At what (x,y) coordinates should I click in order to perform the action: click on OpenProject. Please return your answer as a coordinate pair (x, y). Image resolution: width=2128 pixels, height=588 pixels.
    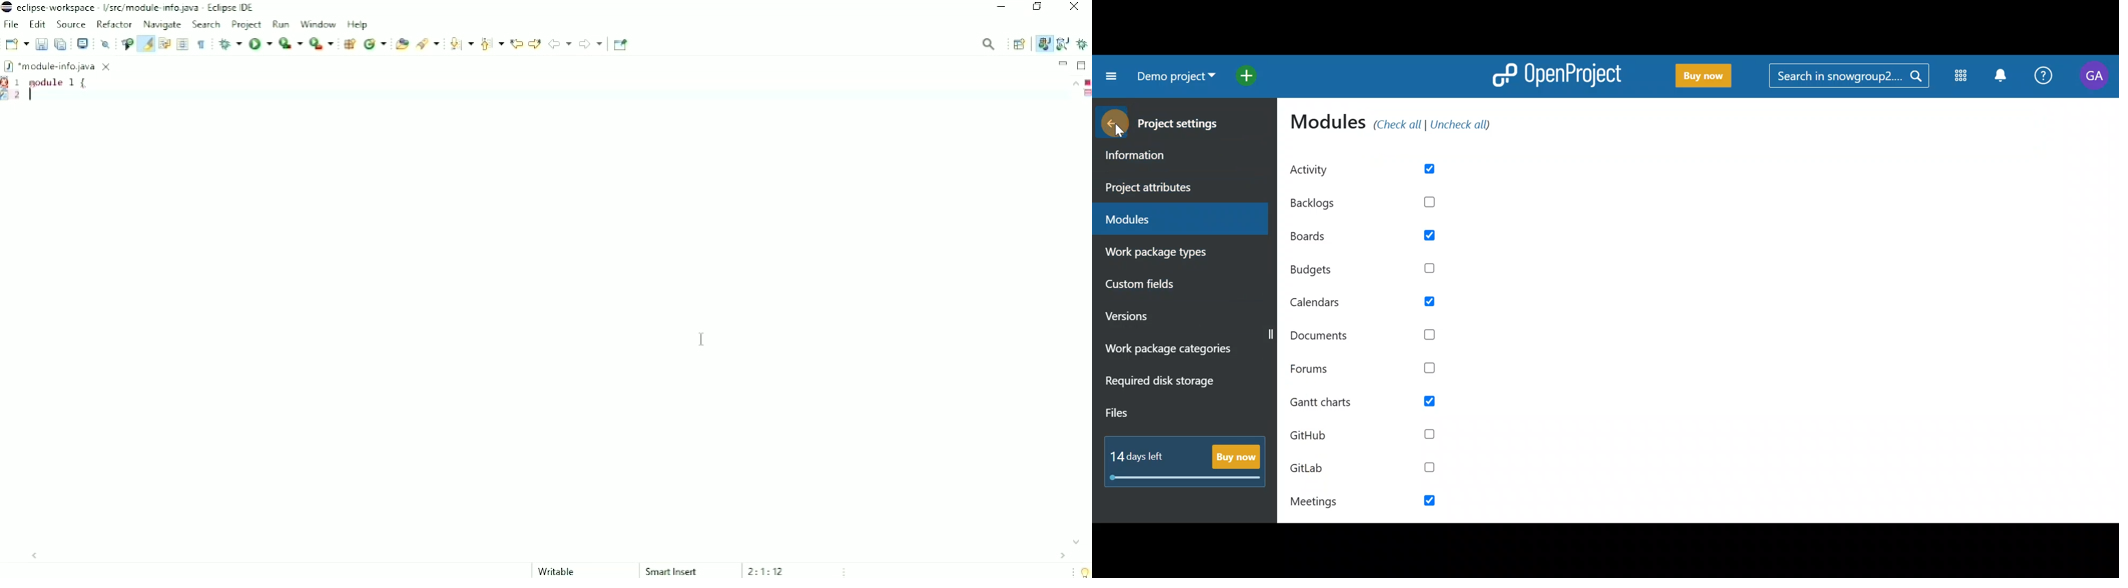
    Looking at the image, I should click on (1558, 79).